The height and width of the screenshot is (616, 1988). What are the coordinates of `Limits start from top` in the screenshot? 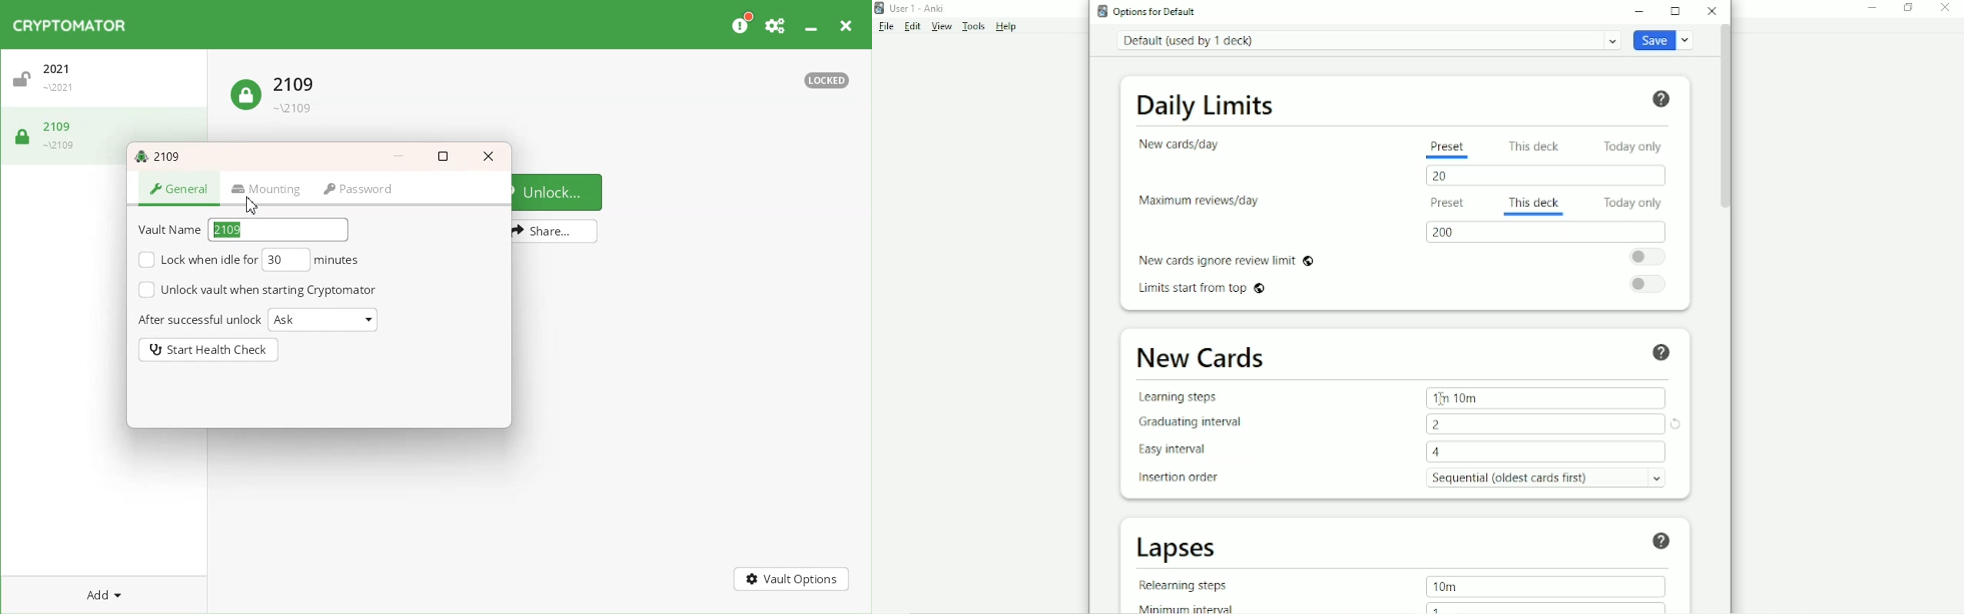 It's located at (1204, 290).